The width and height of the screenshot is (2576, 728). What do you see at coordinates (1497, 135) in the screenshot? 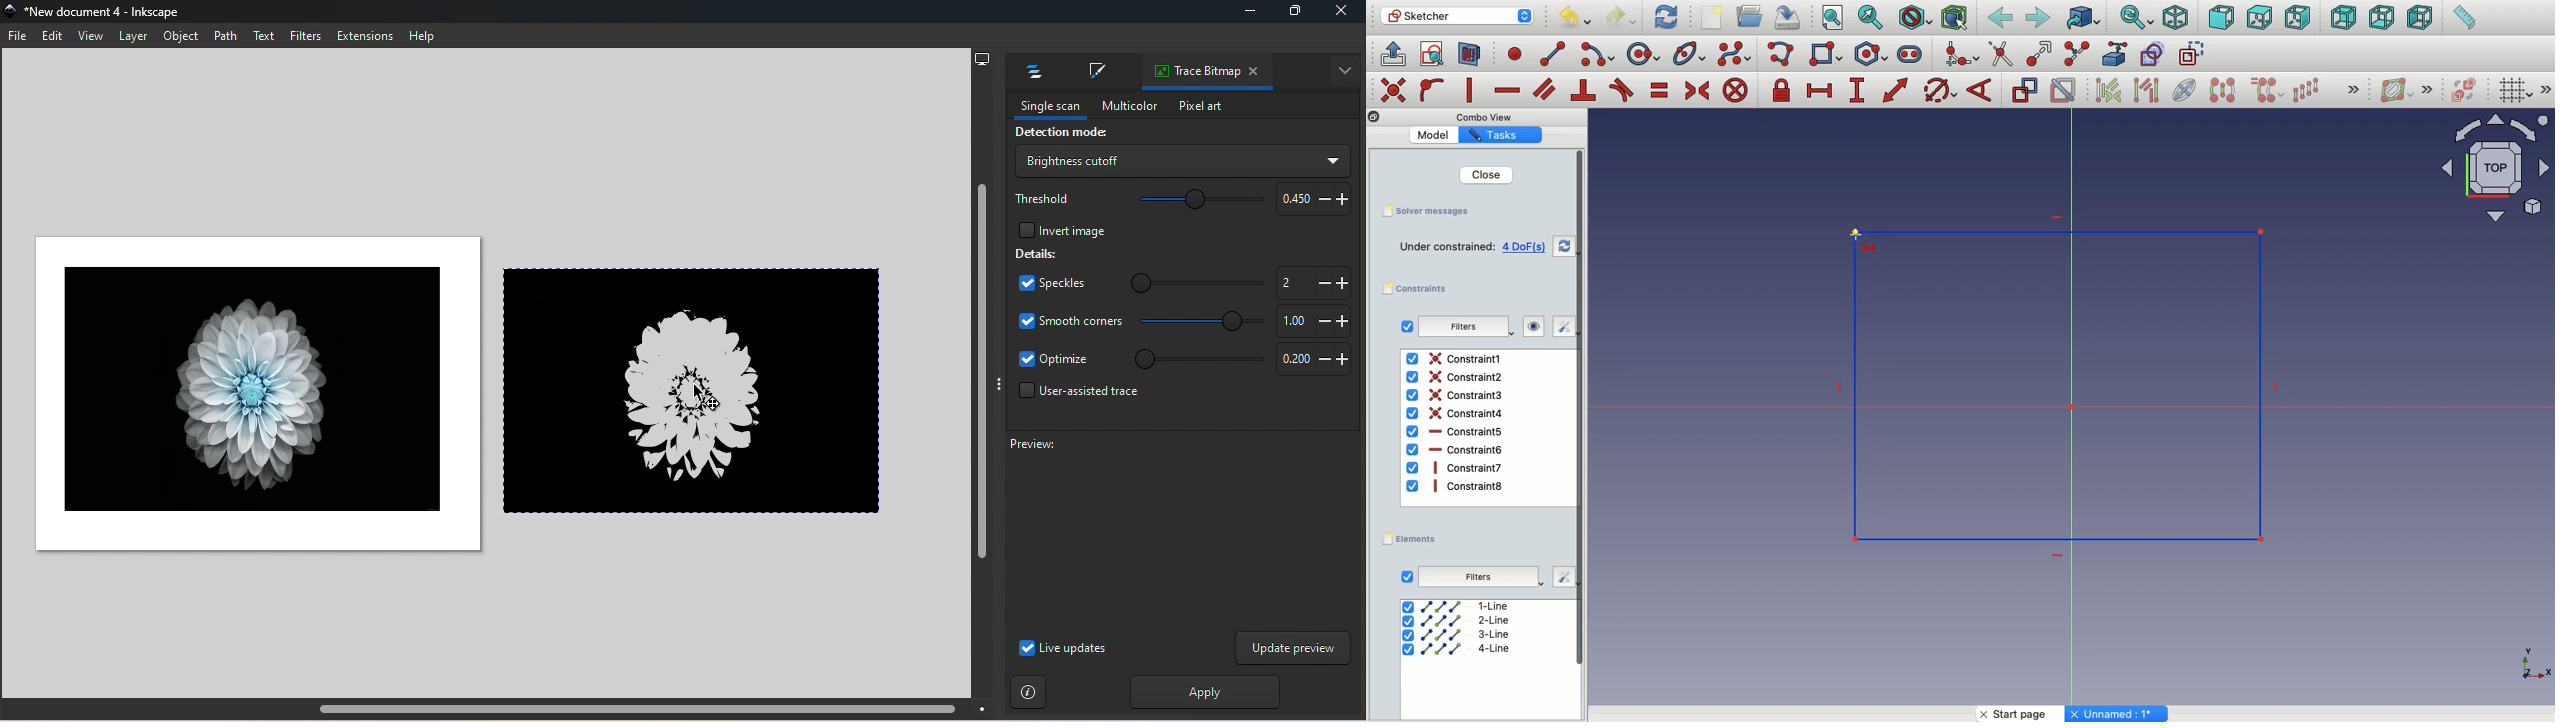
I see `Tasks` at bounding box center [1497, 135].